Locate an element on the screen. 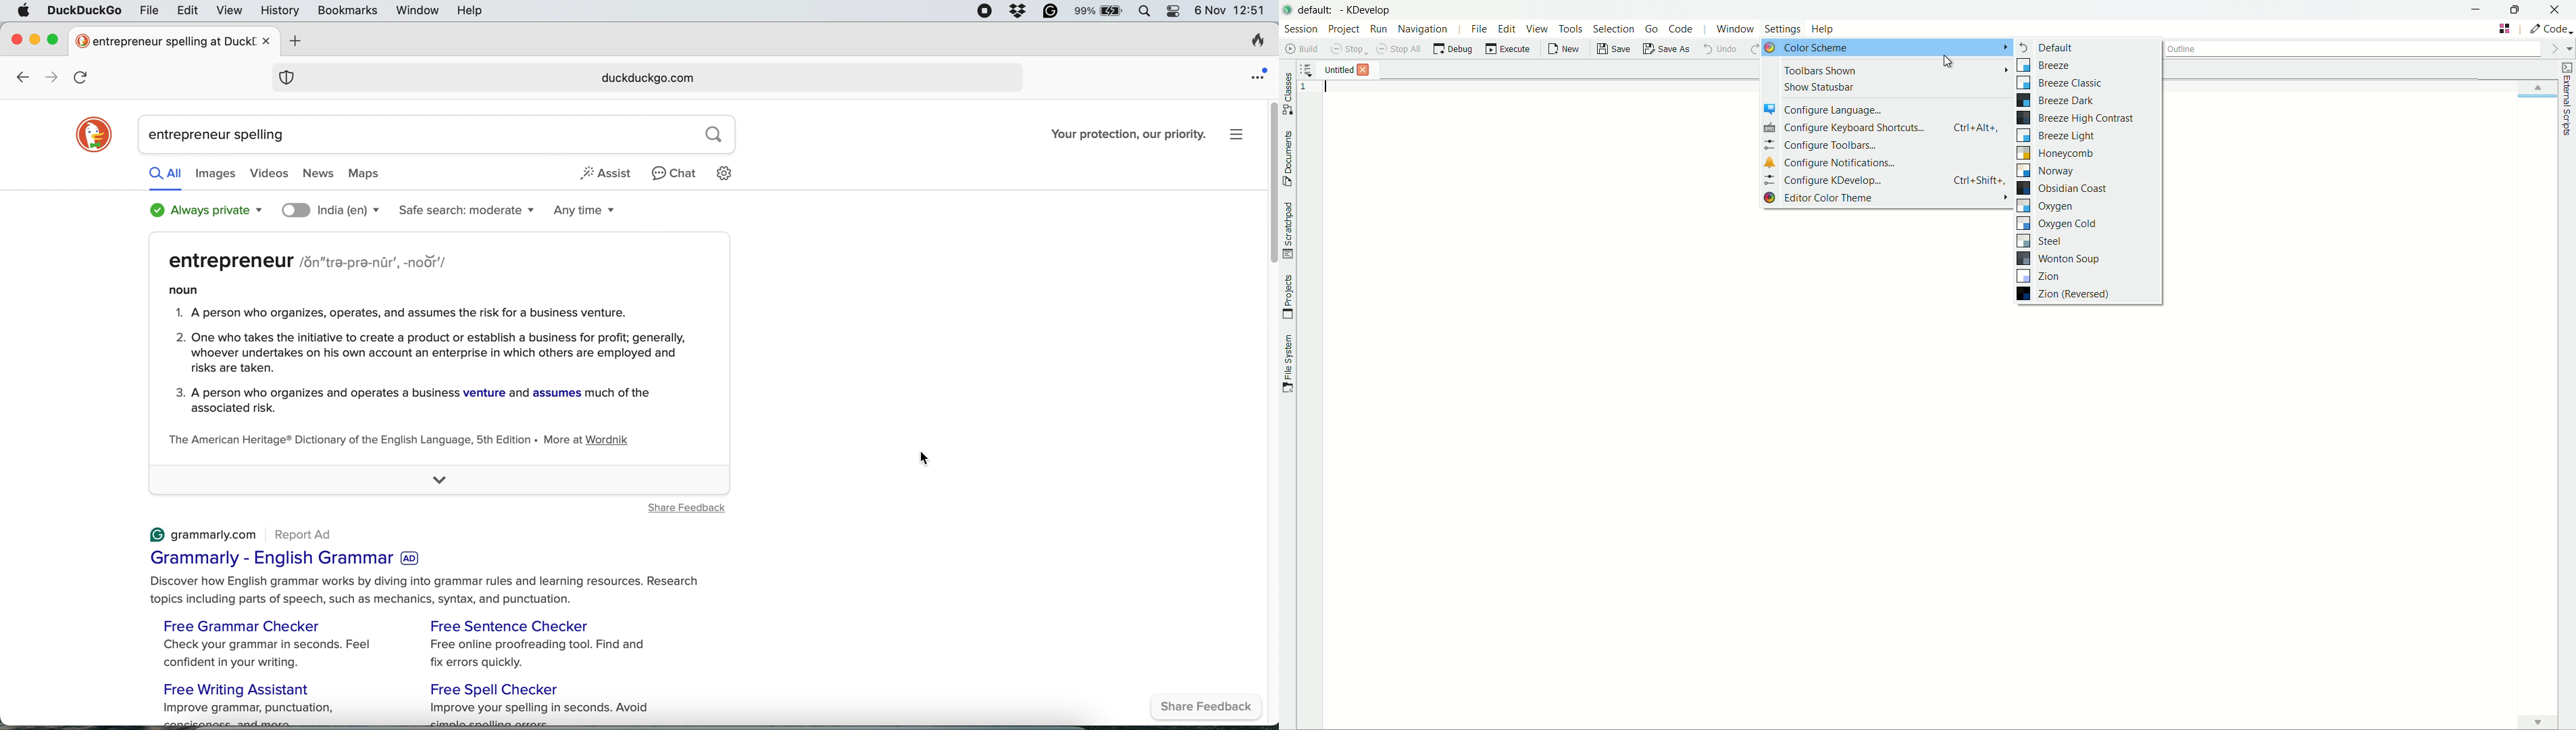 The width and height of the screenshot is (2576, 756). bookmarks is located at coordinates (348, 12).